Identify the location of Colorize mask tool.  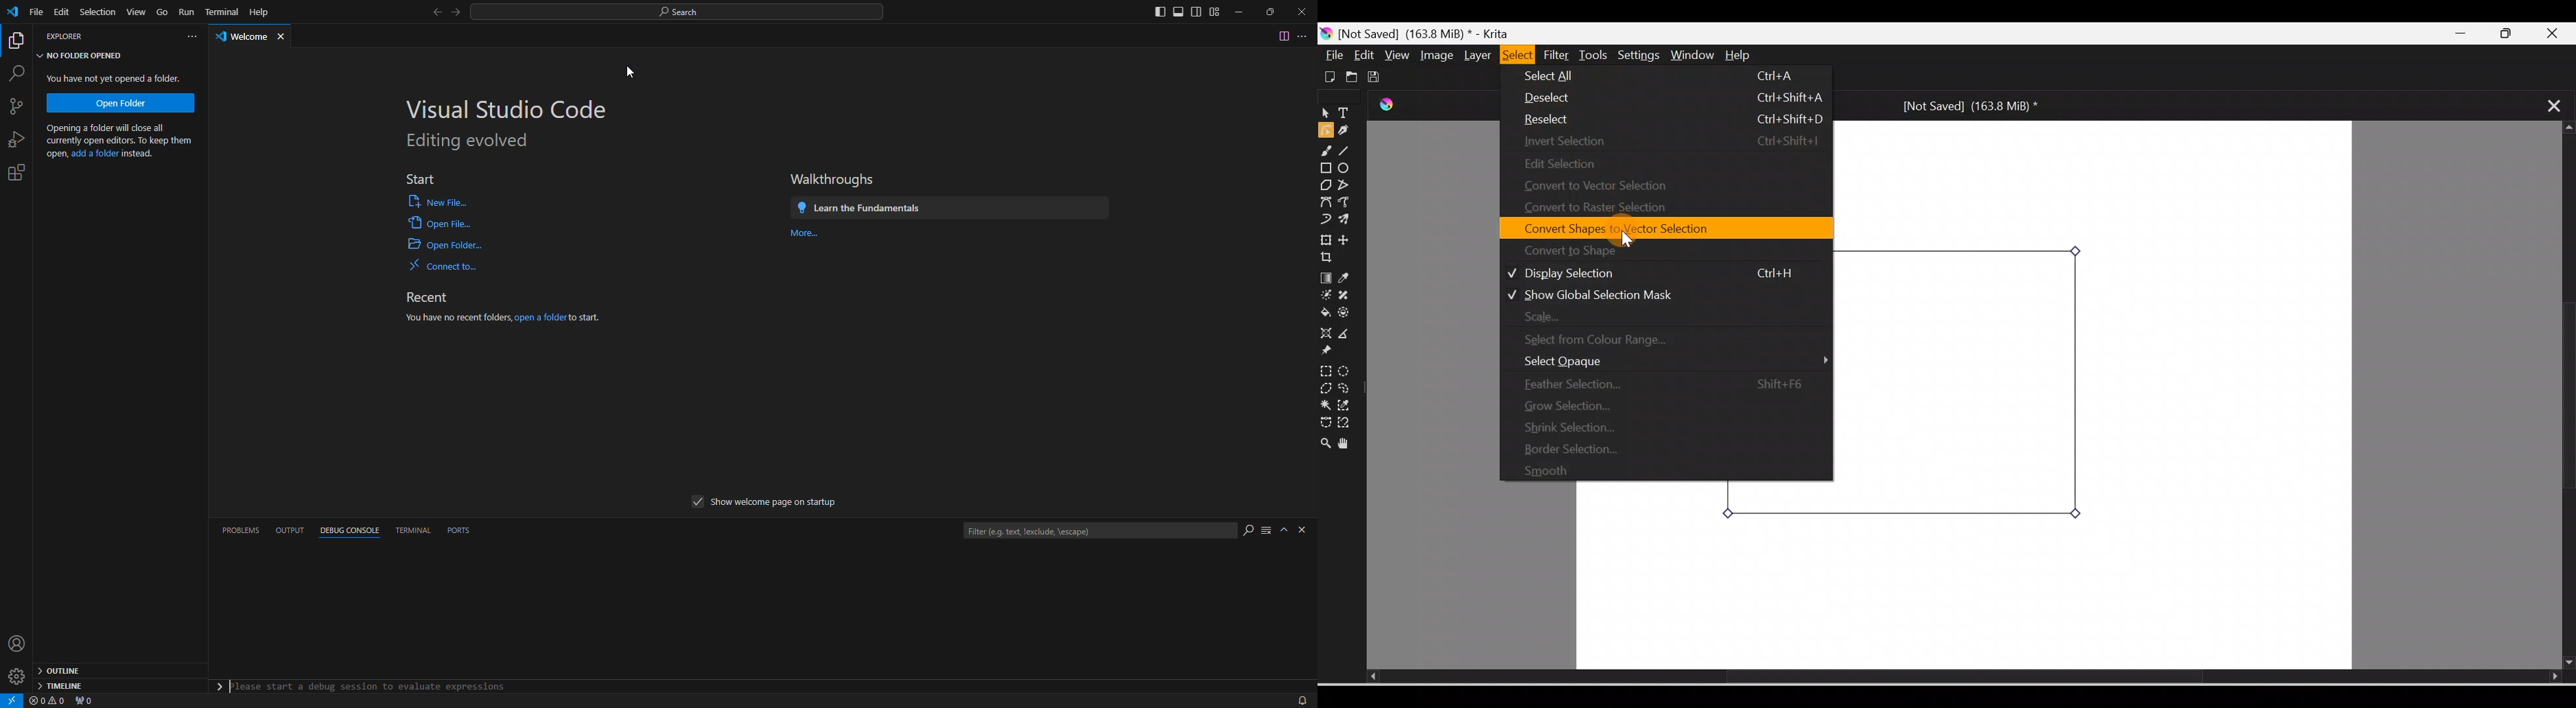
(1326, 296).